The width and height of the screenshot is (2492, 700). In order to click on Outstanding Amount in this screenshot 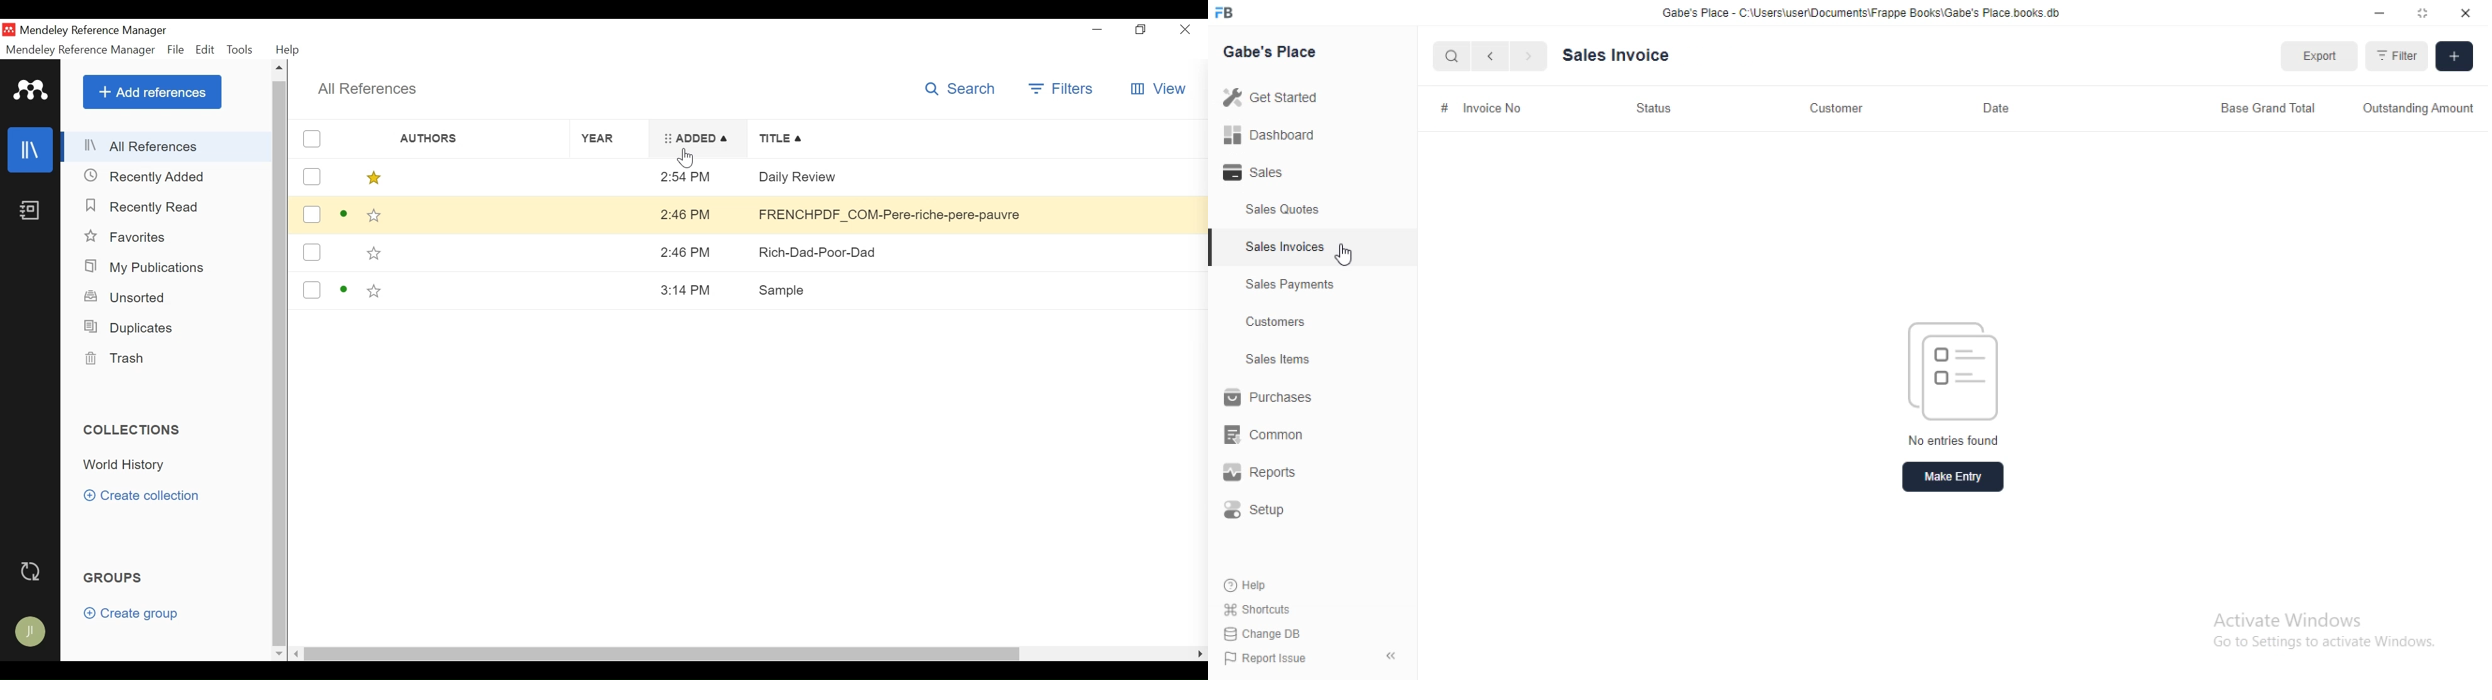, I will do `click(2417, 111)`.